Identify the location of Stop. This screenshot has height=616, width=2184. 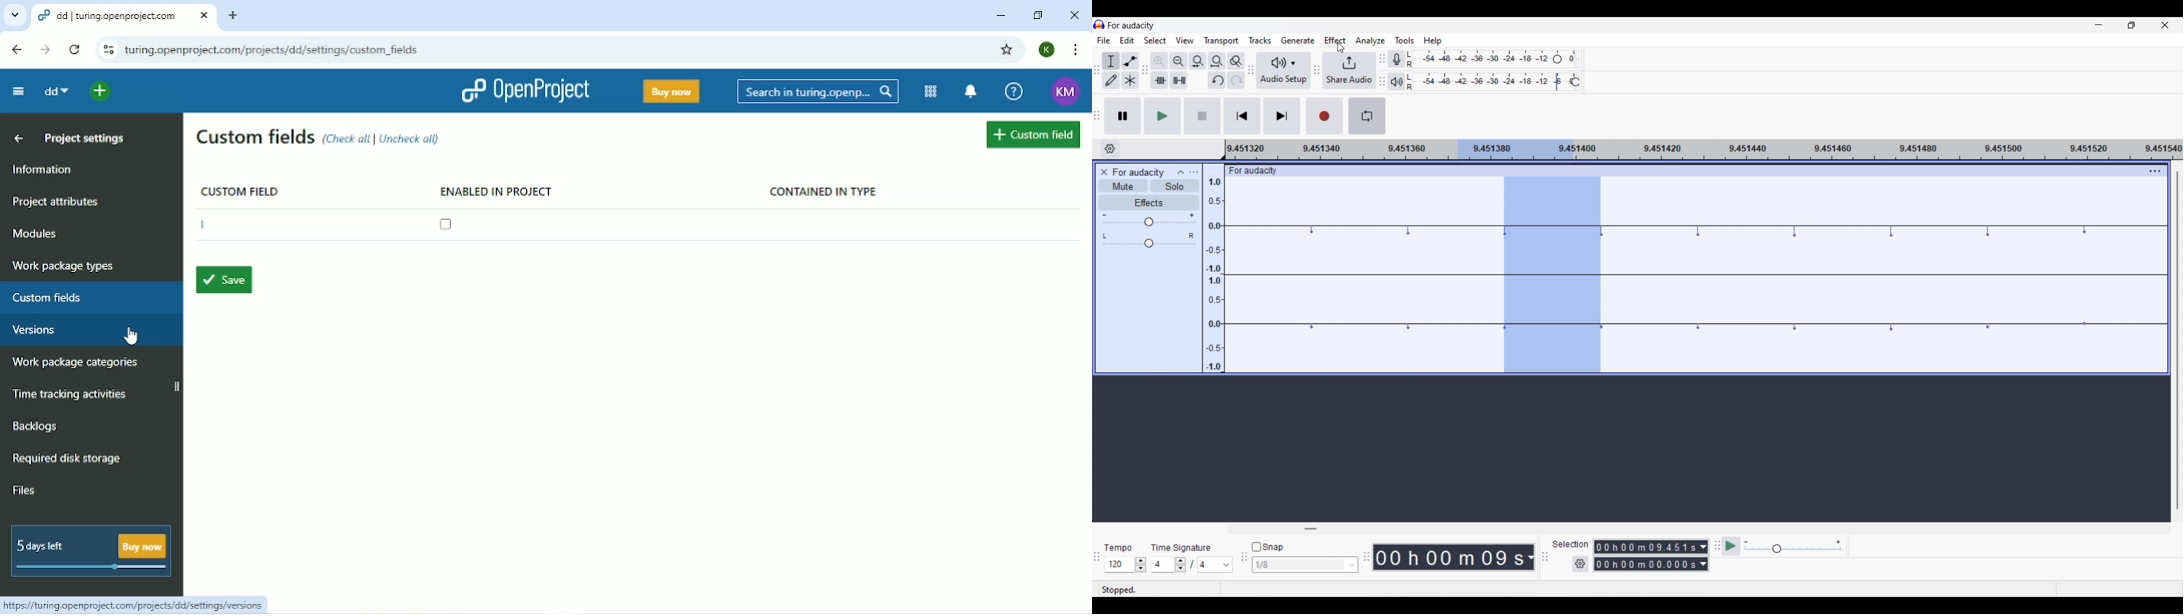
(1203, 116).